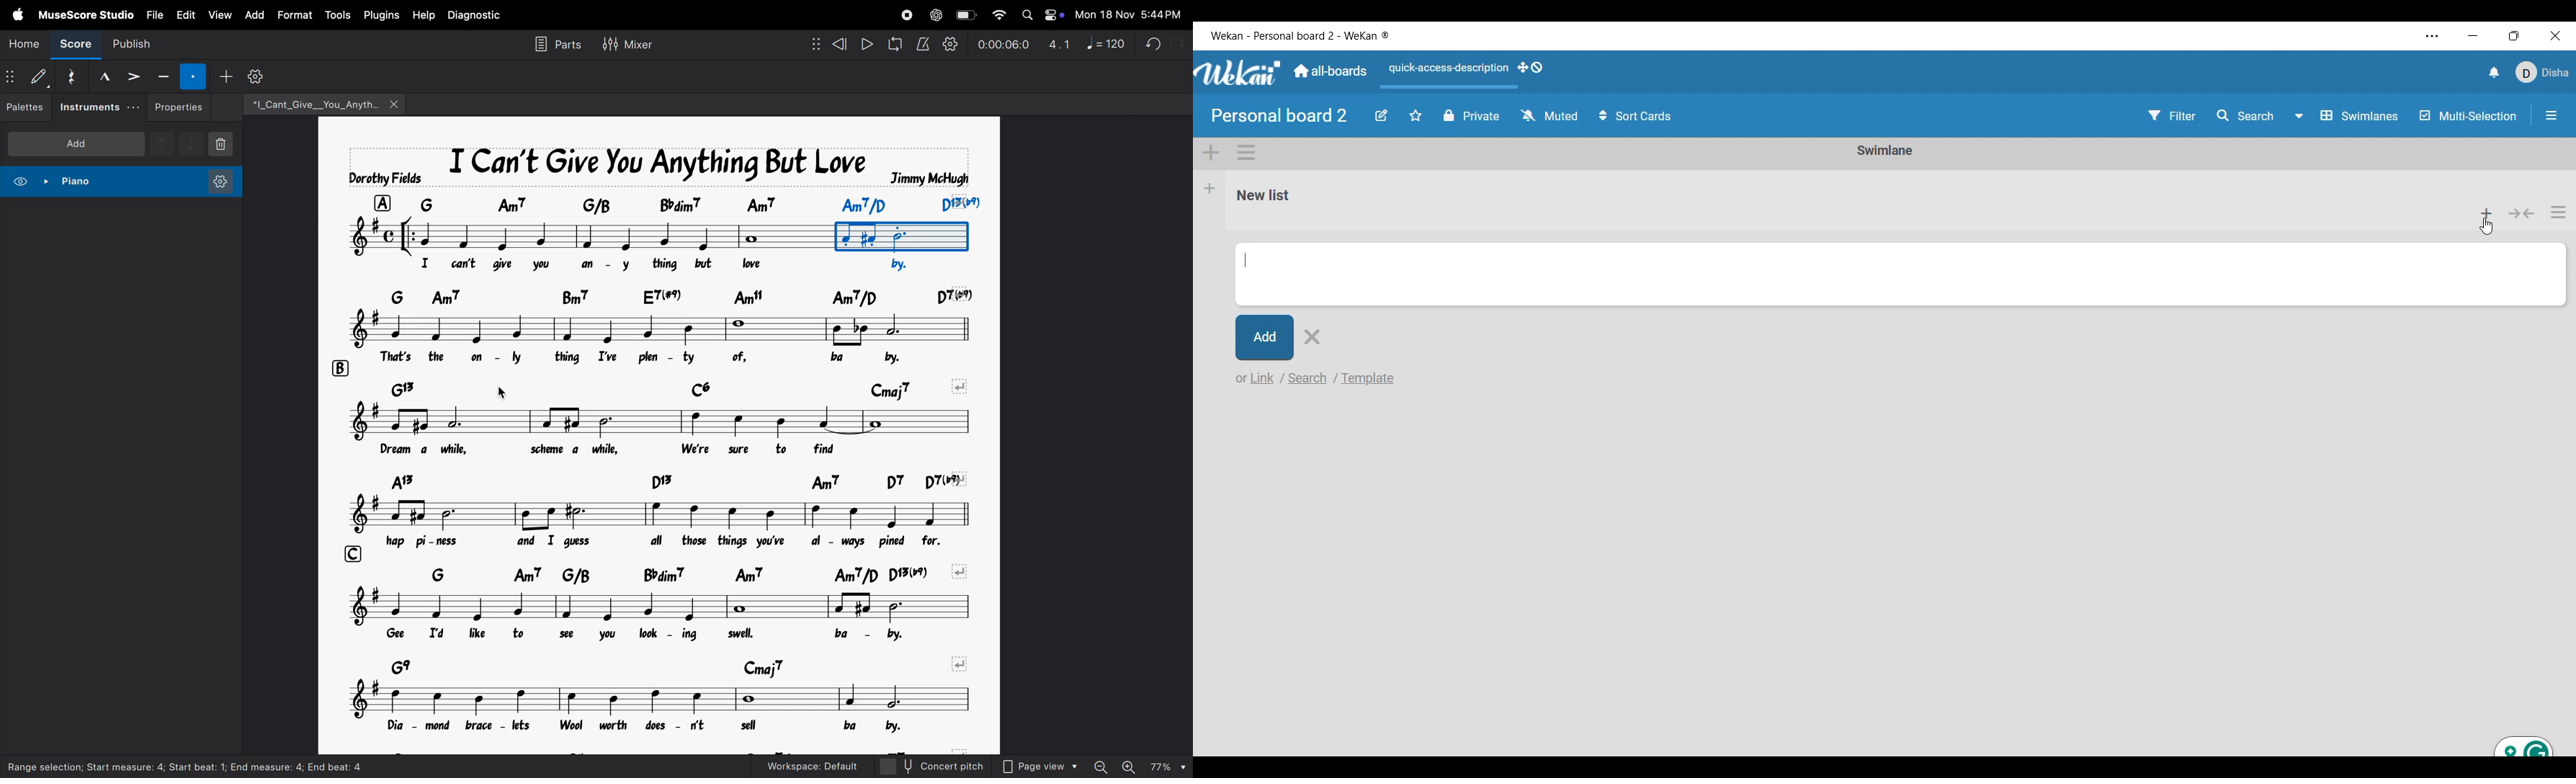 This screenshot has height=784, width=2576. I want to click on notes, so click(663, 421).